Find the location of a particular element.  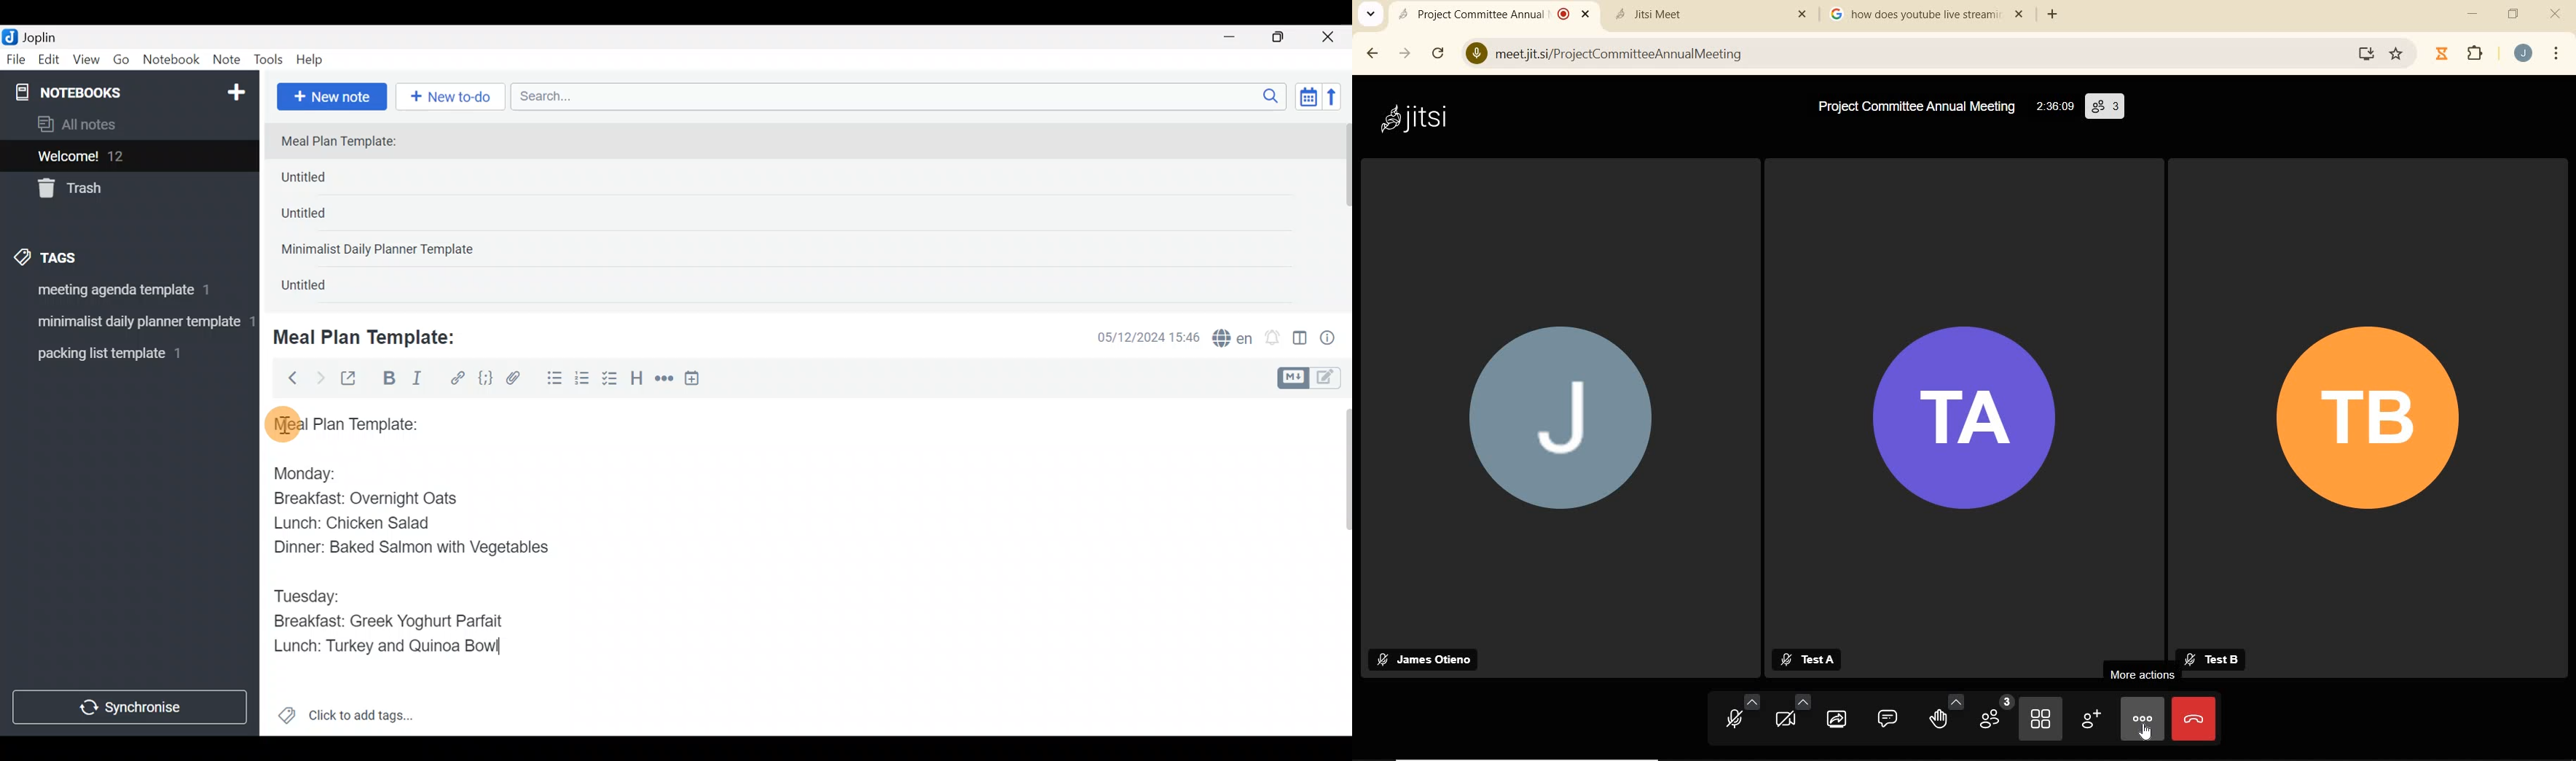

CUSTOMIZE GOOGLE CHROME is located at coordinates (2555, 53).